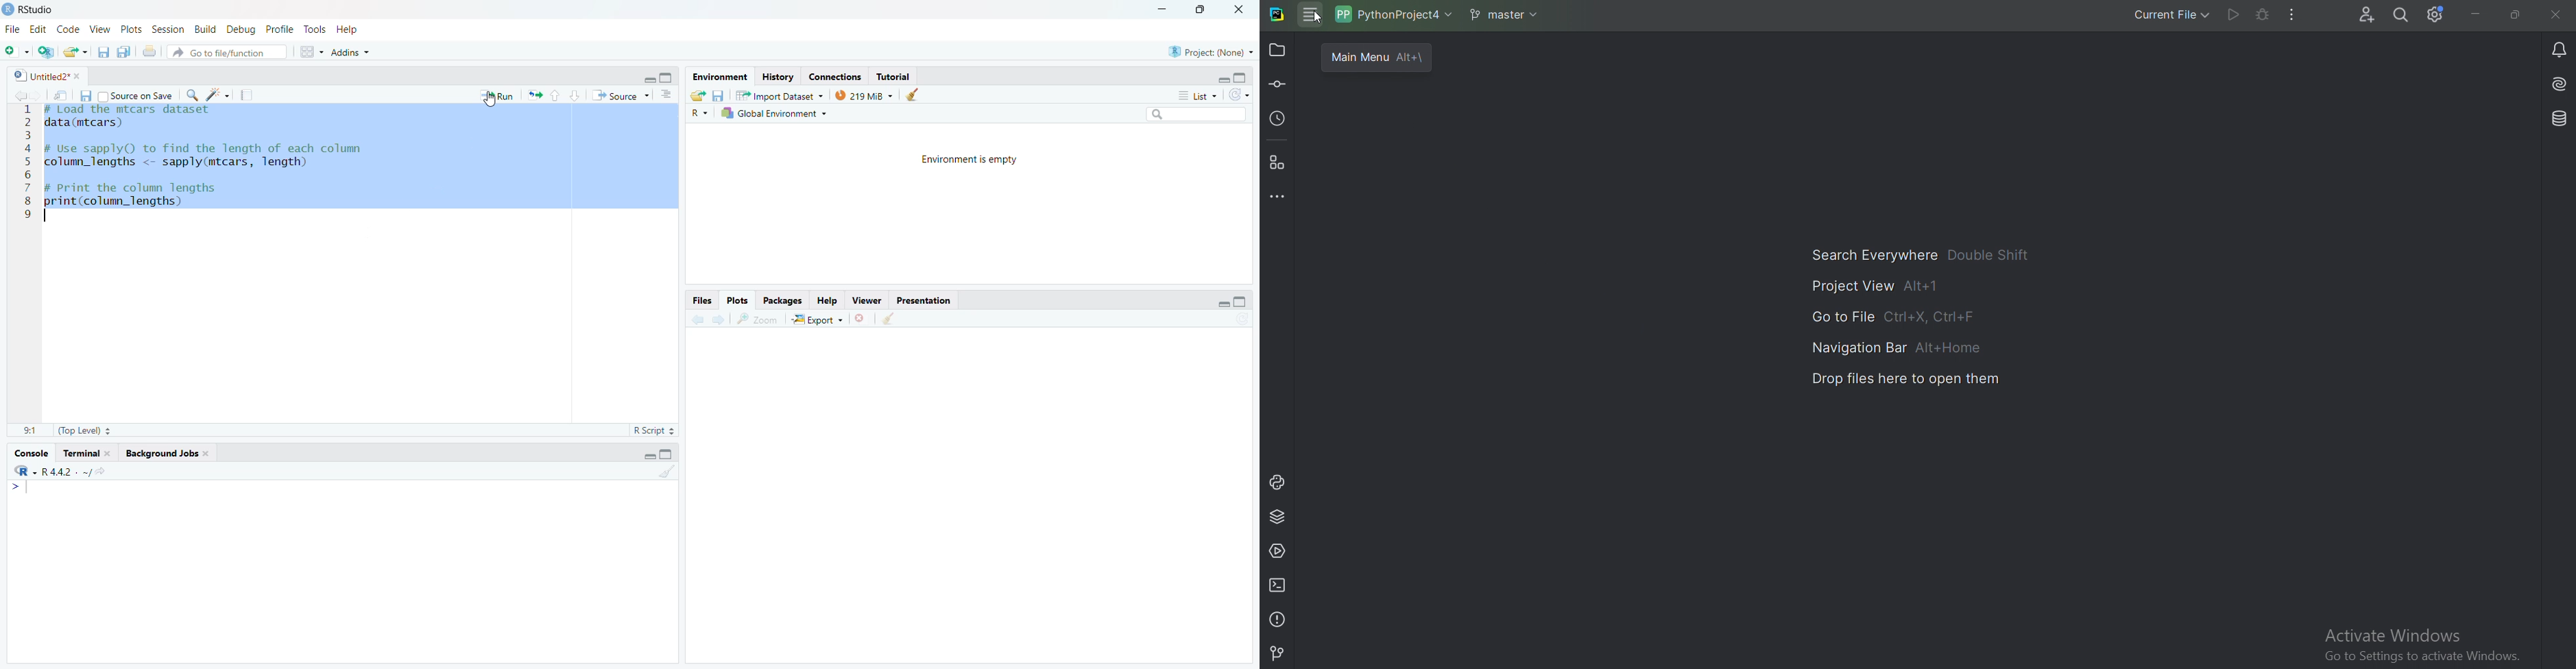  I want to click on Workspace panes, so click(309, 51).